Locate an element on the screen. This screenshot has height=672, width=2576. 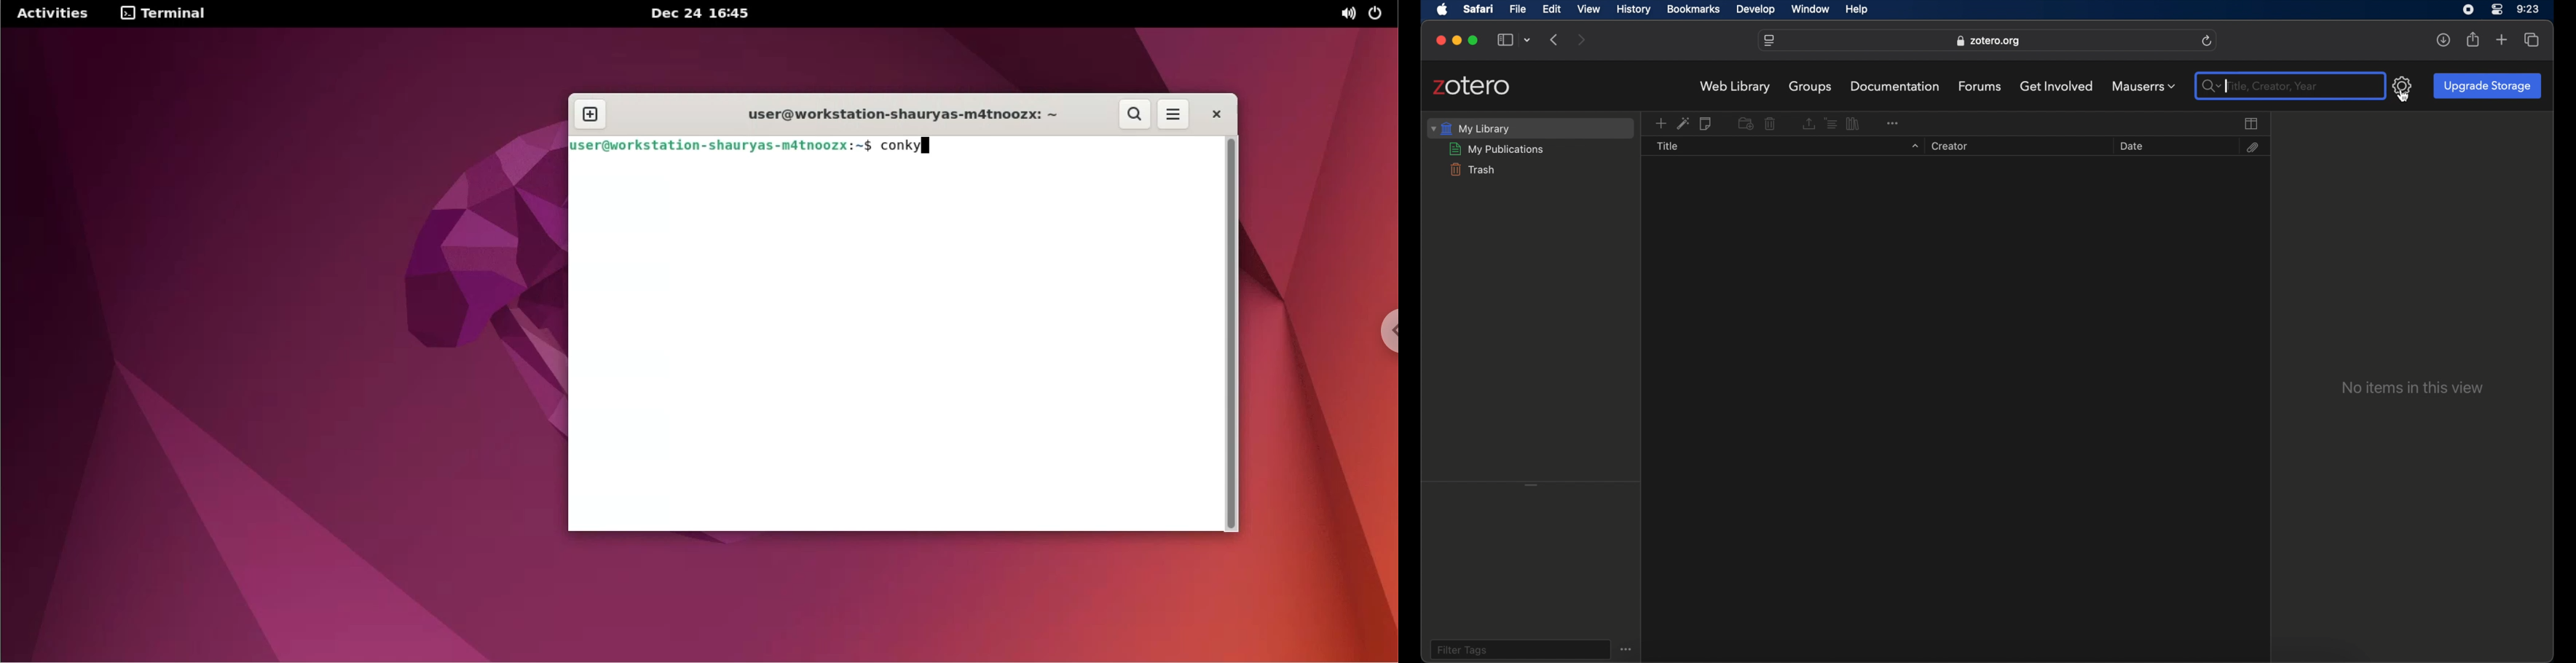
zotero is located at coordinates (1472, 86).